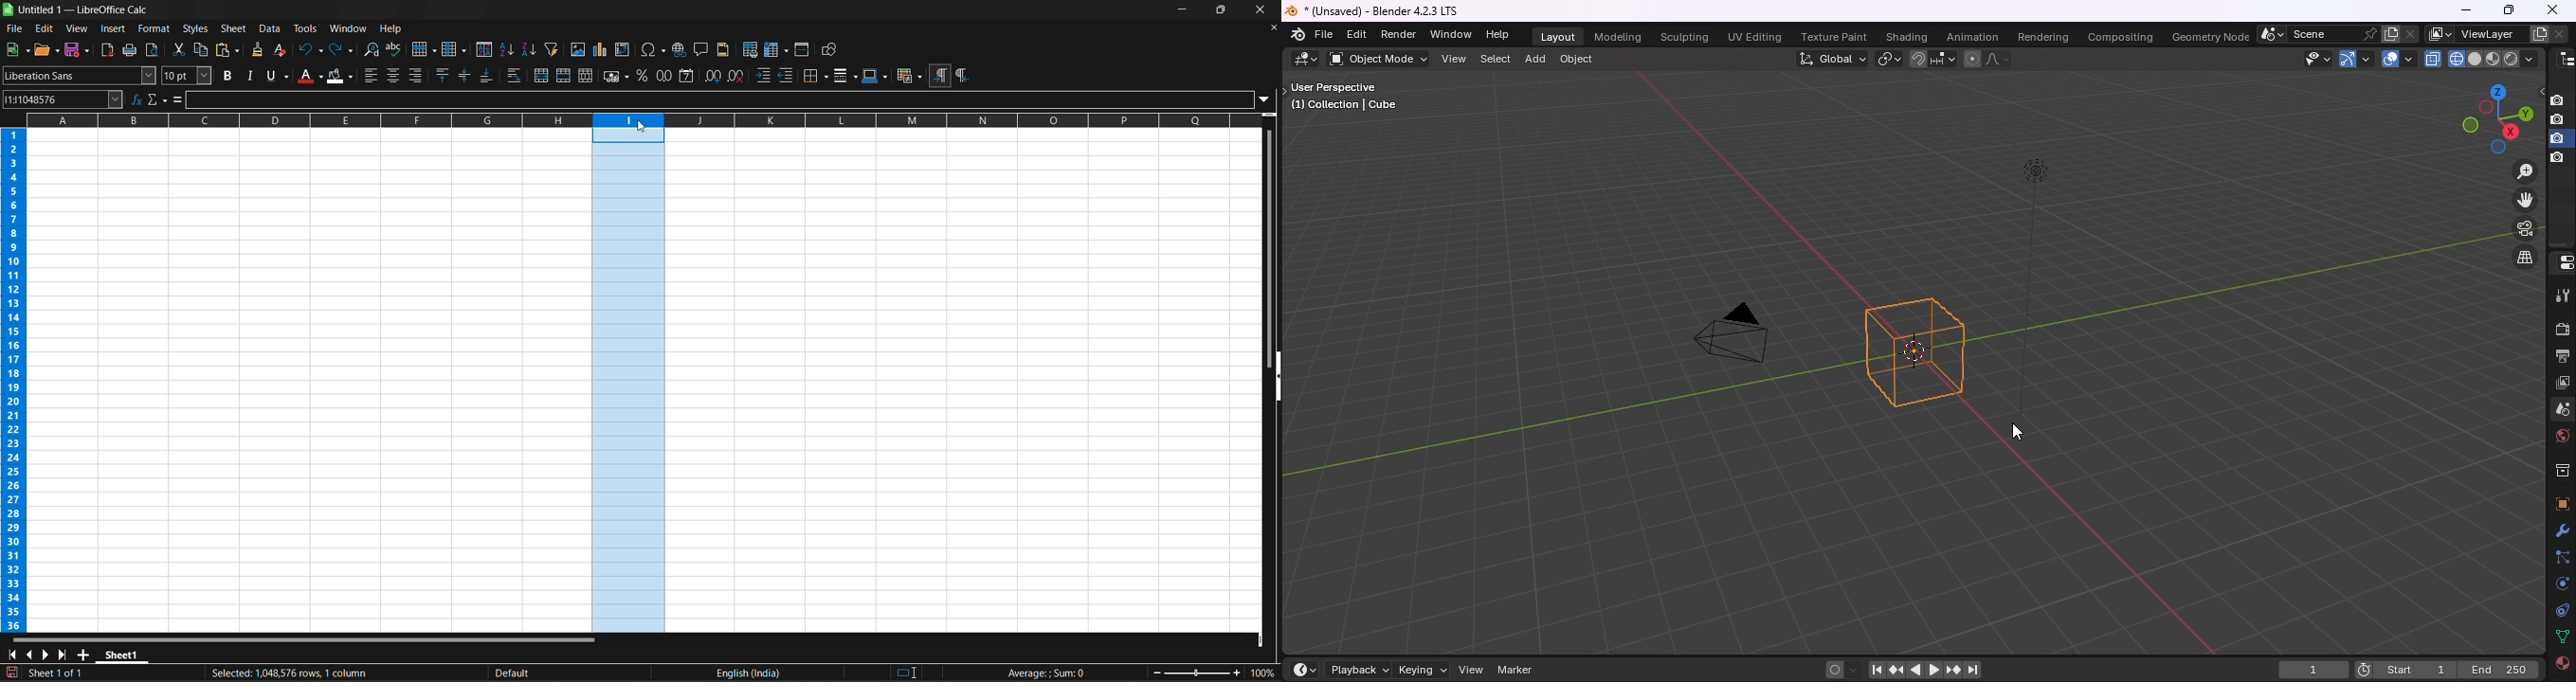 Image resolution: width=2576 pixels, height=700 pixels. Describe the element at coordinates (2045, 39) in the screenshot. I see `rendering` at that location.